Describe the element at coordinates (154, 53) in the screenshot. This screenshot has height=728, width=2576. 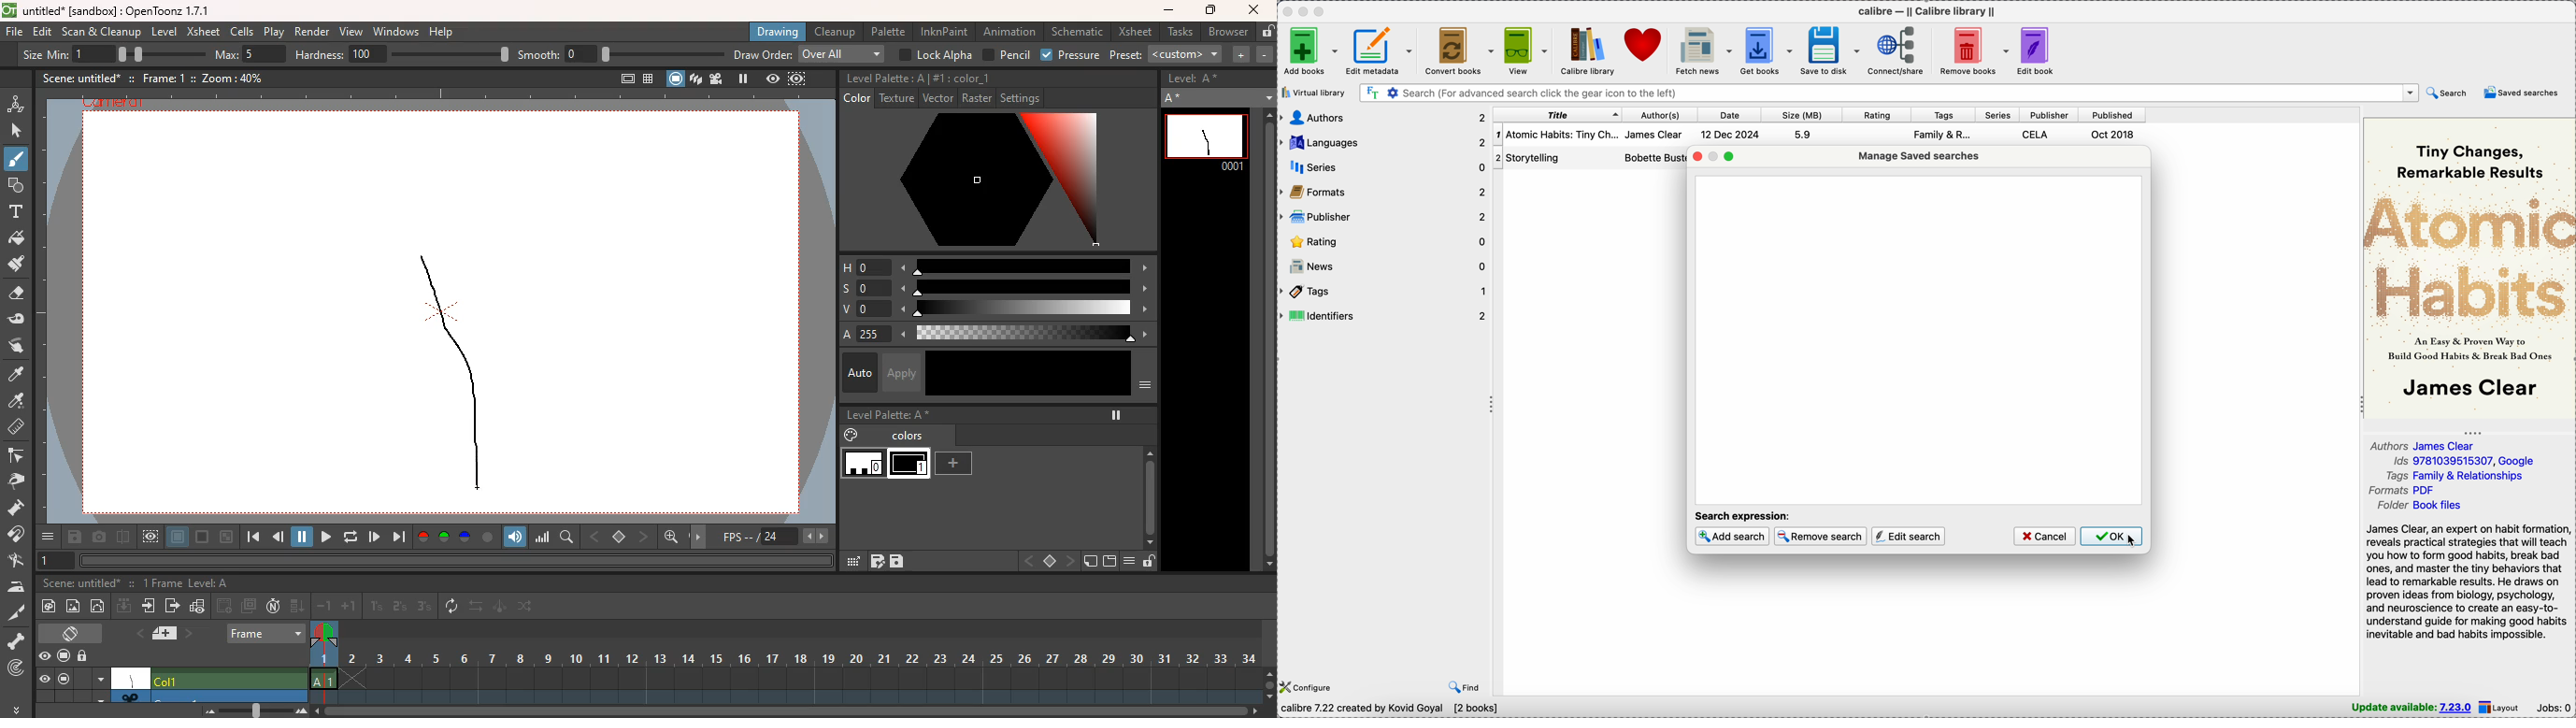
I see `size` at that location.